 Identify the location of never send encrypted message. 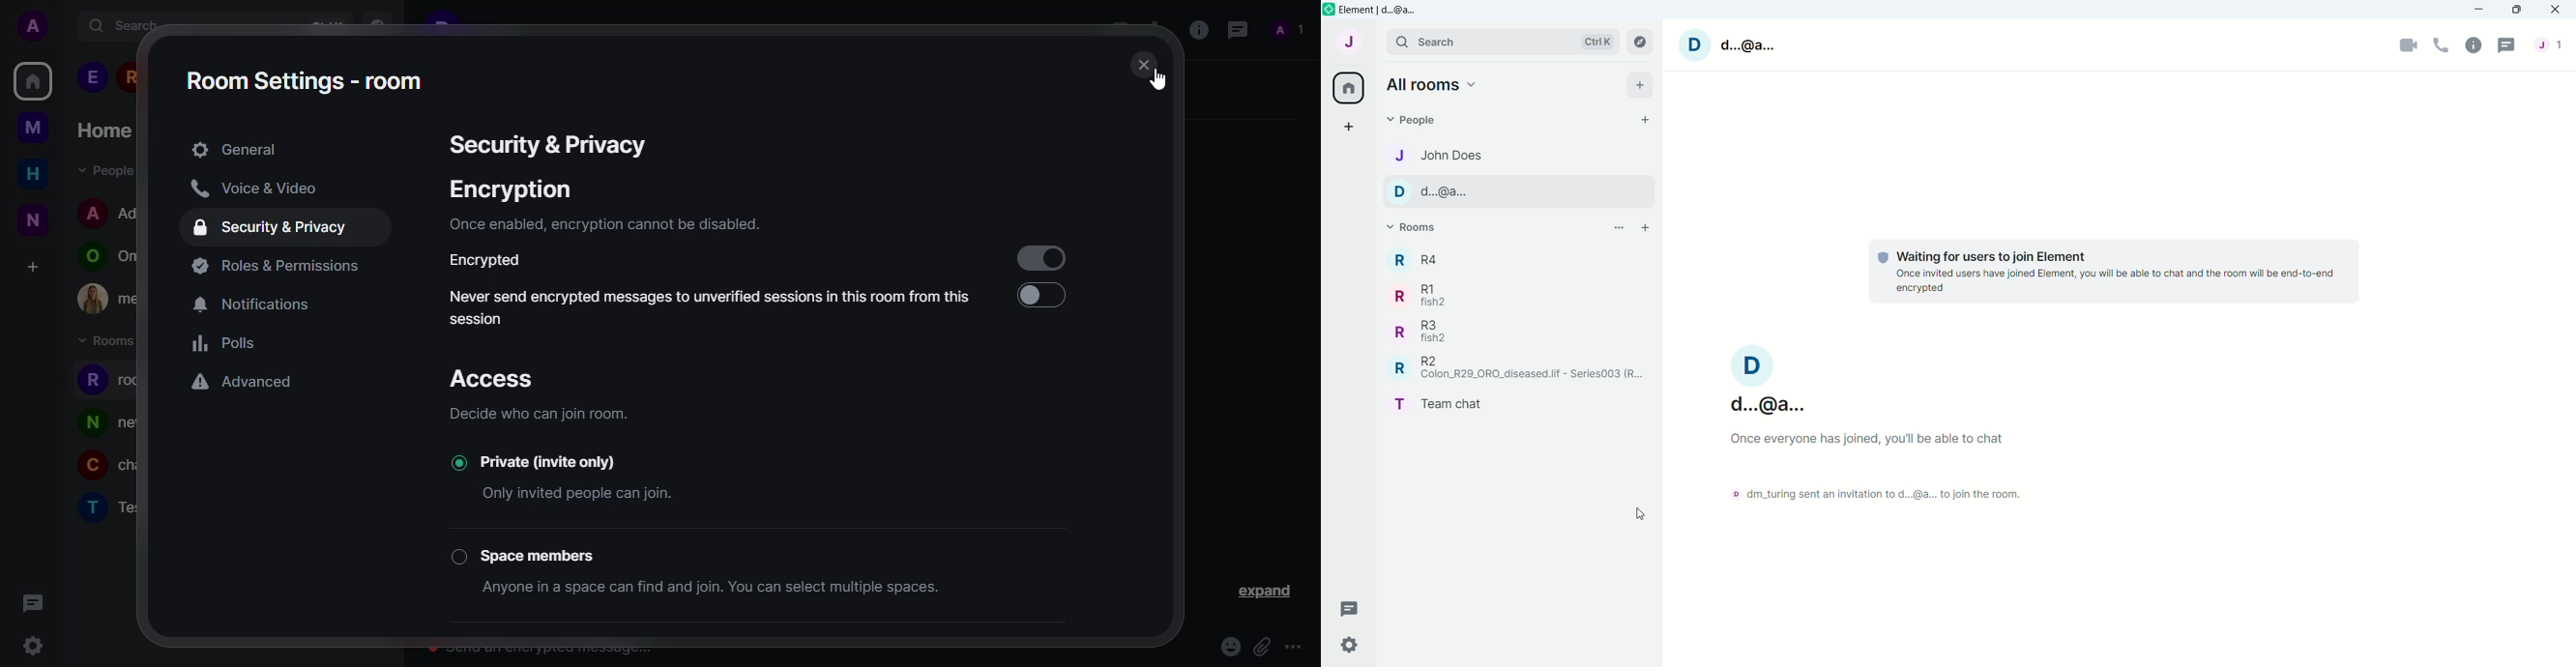
(713, 307).